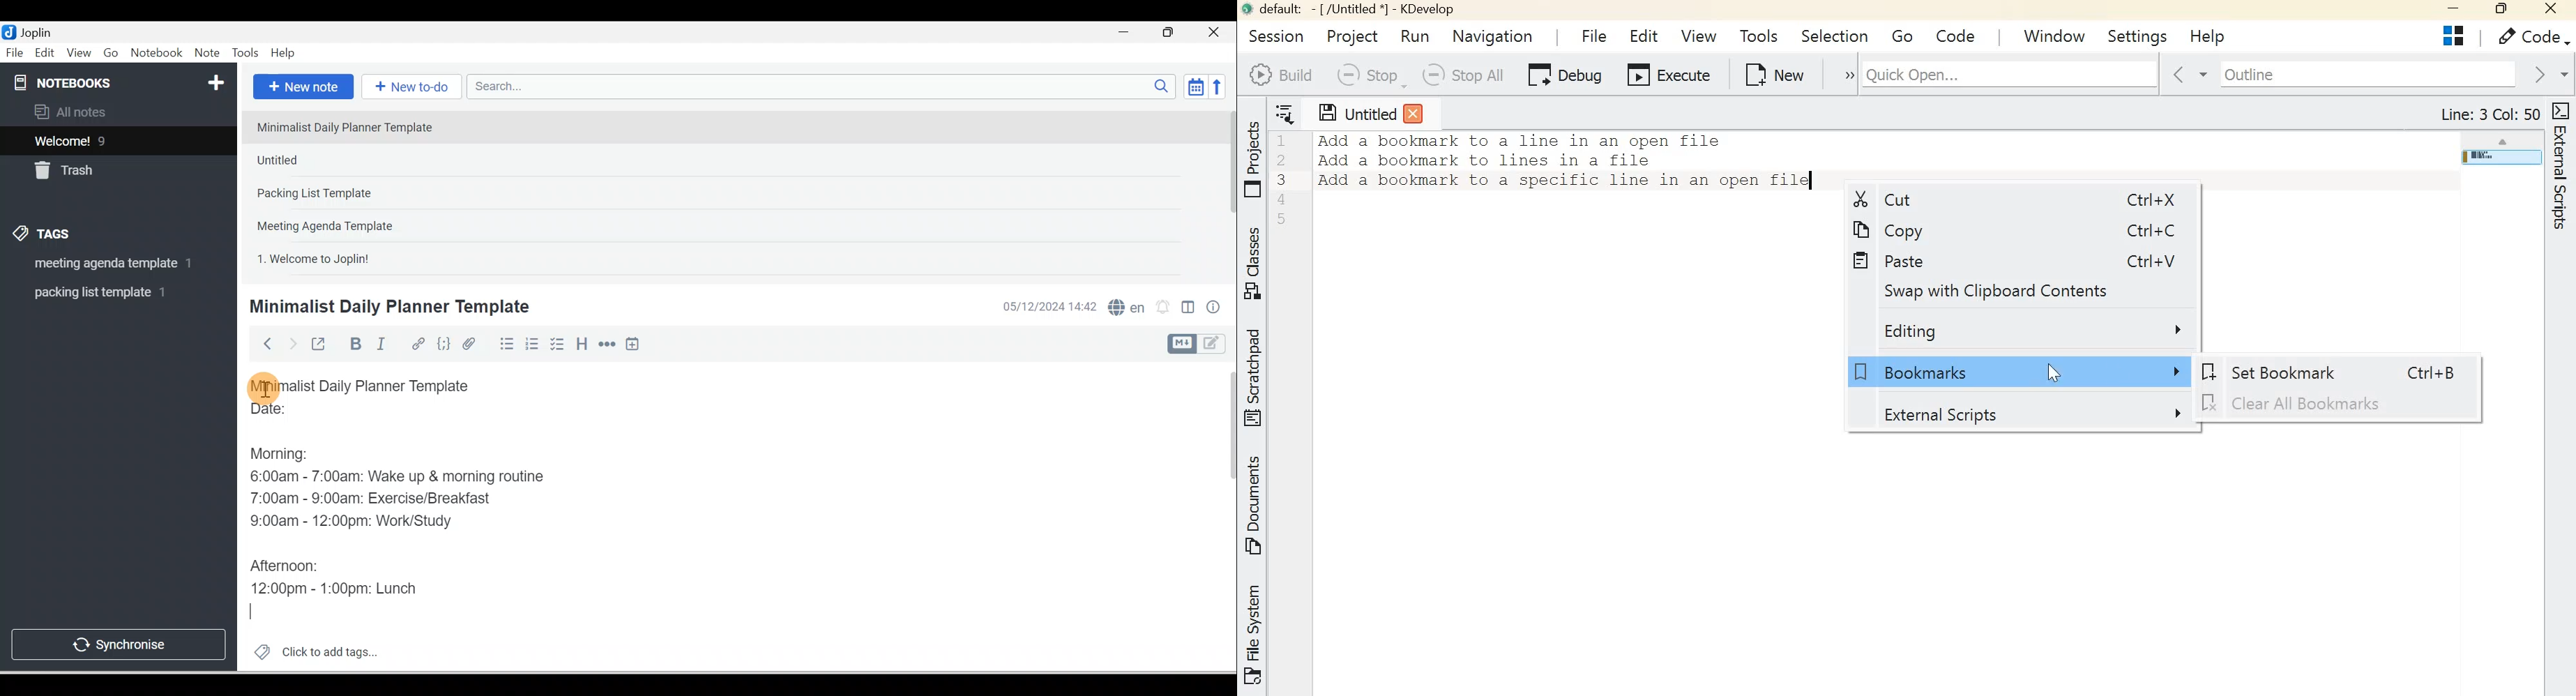 The image size is (2576, 700). I want to click on 9:00am - 12:00pm: Work/Study, so click(356, 521).